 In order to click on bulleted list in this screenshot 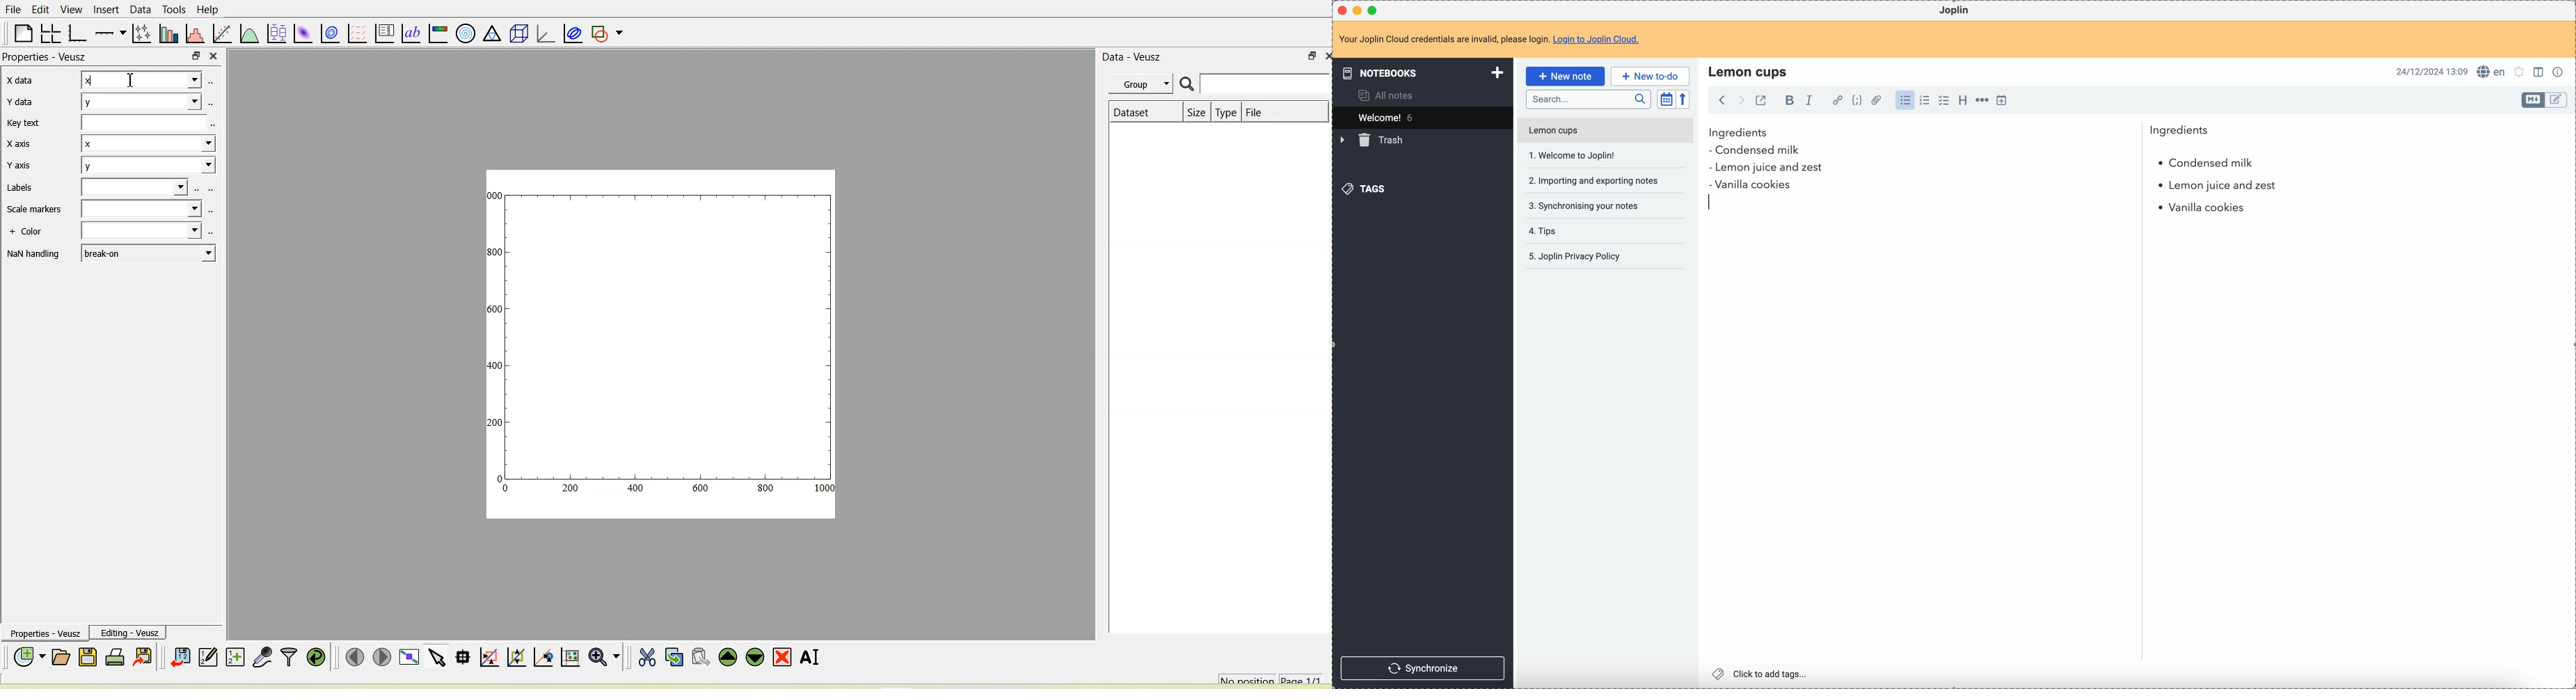, I will do `click(1904, 100)`.